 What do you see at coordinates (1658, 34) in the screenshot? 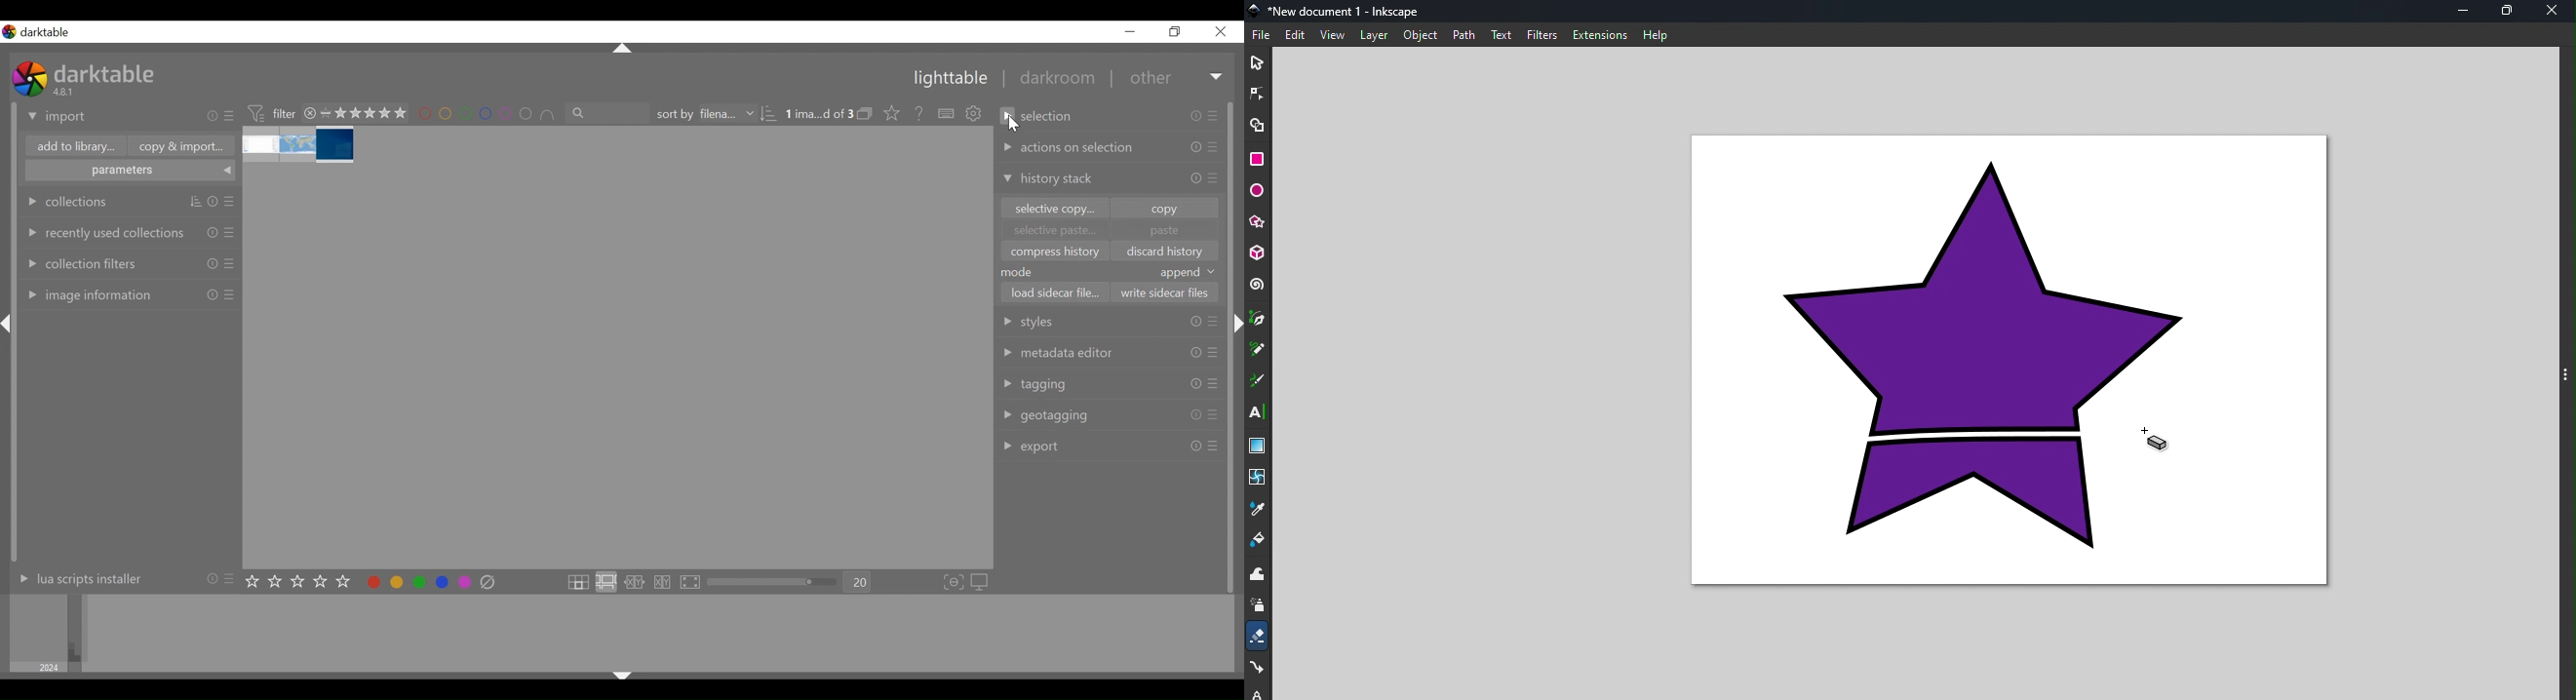
I see `help` at bounding box center [1658, 34].